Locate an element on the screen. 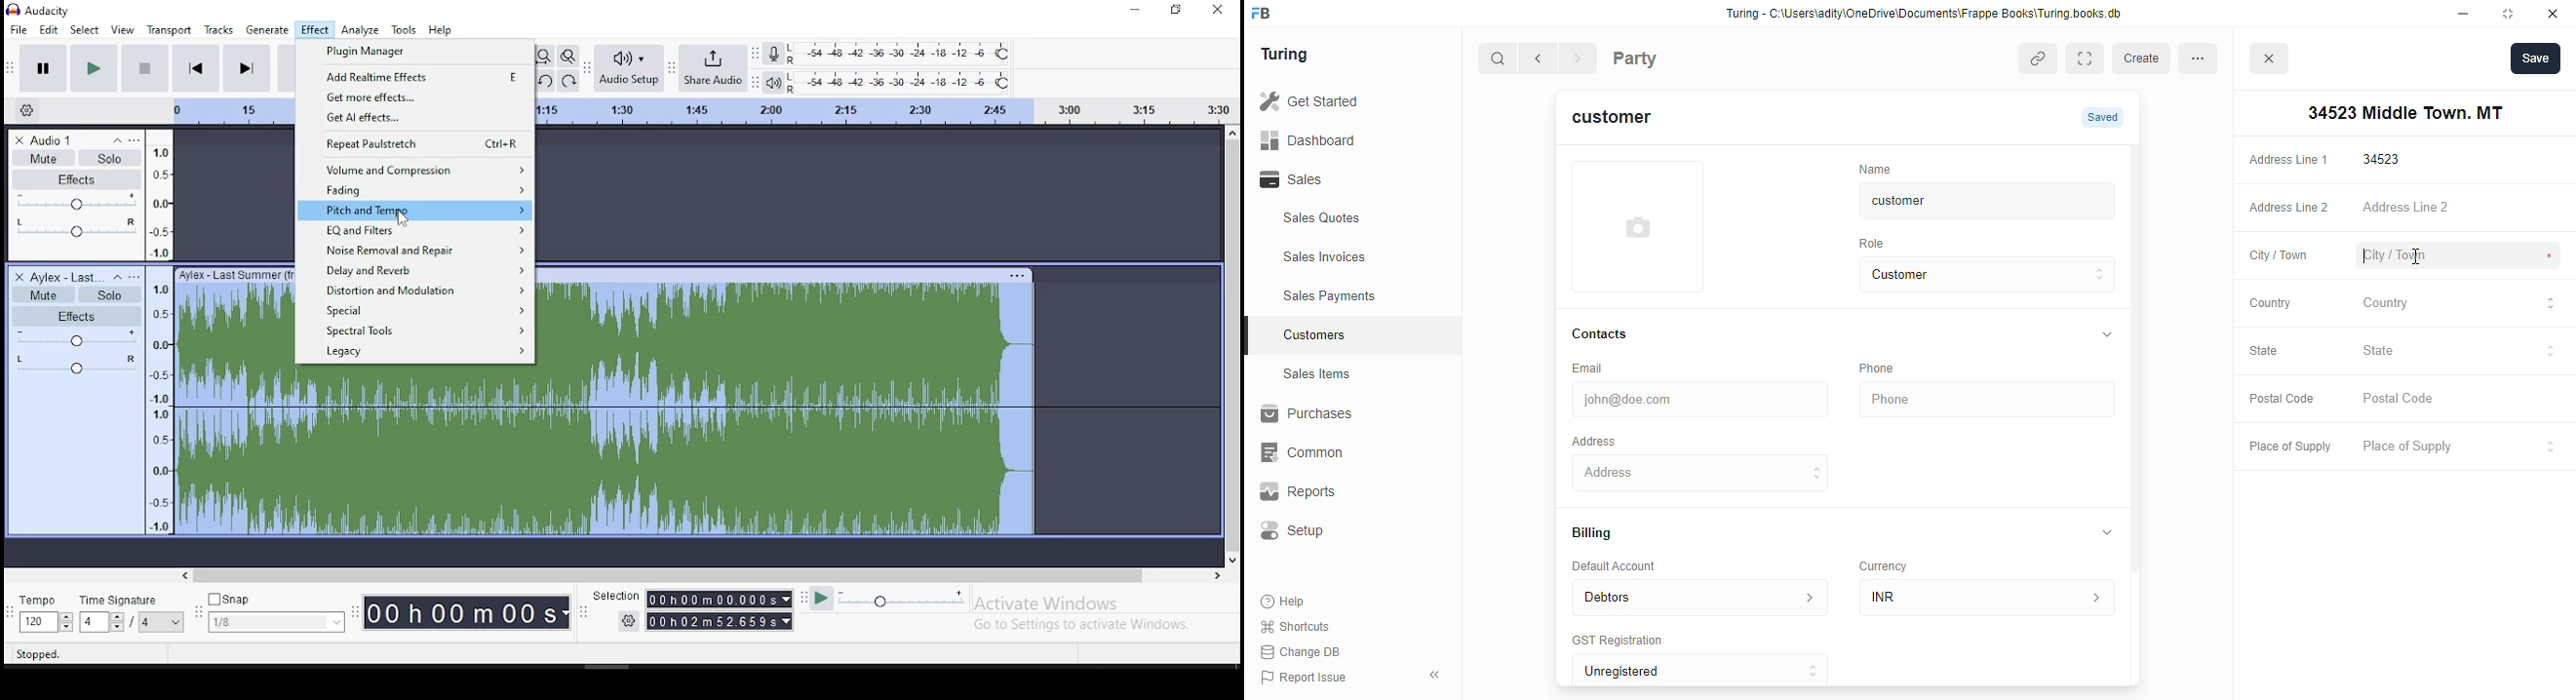  collpase is located at coordinates (1434, 675).